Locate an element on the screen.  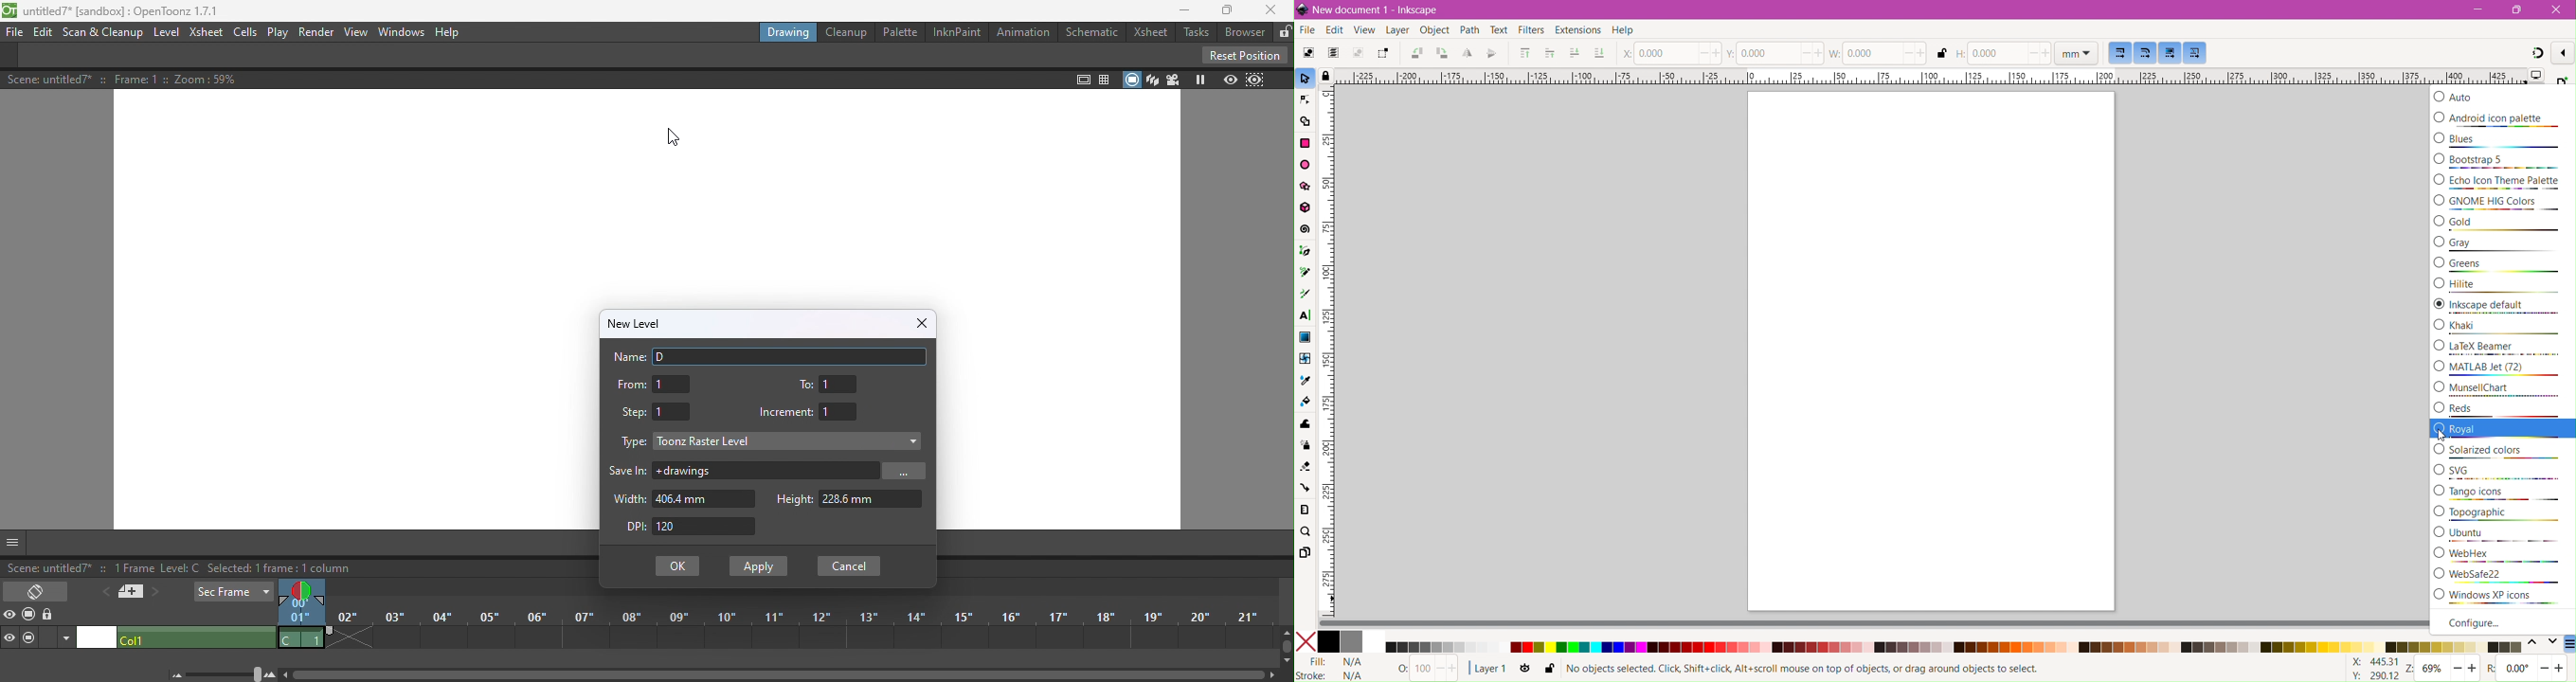
Apply is located at coordinates (757, 566).